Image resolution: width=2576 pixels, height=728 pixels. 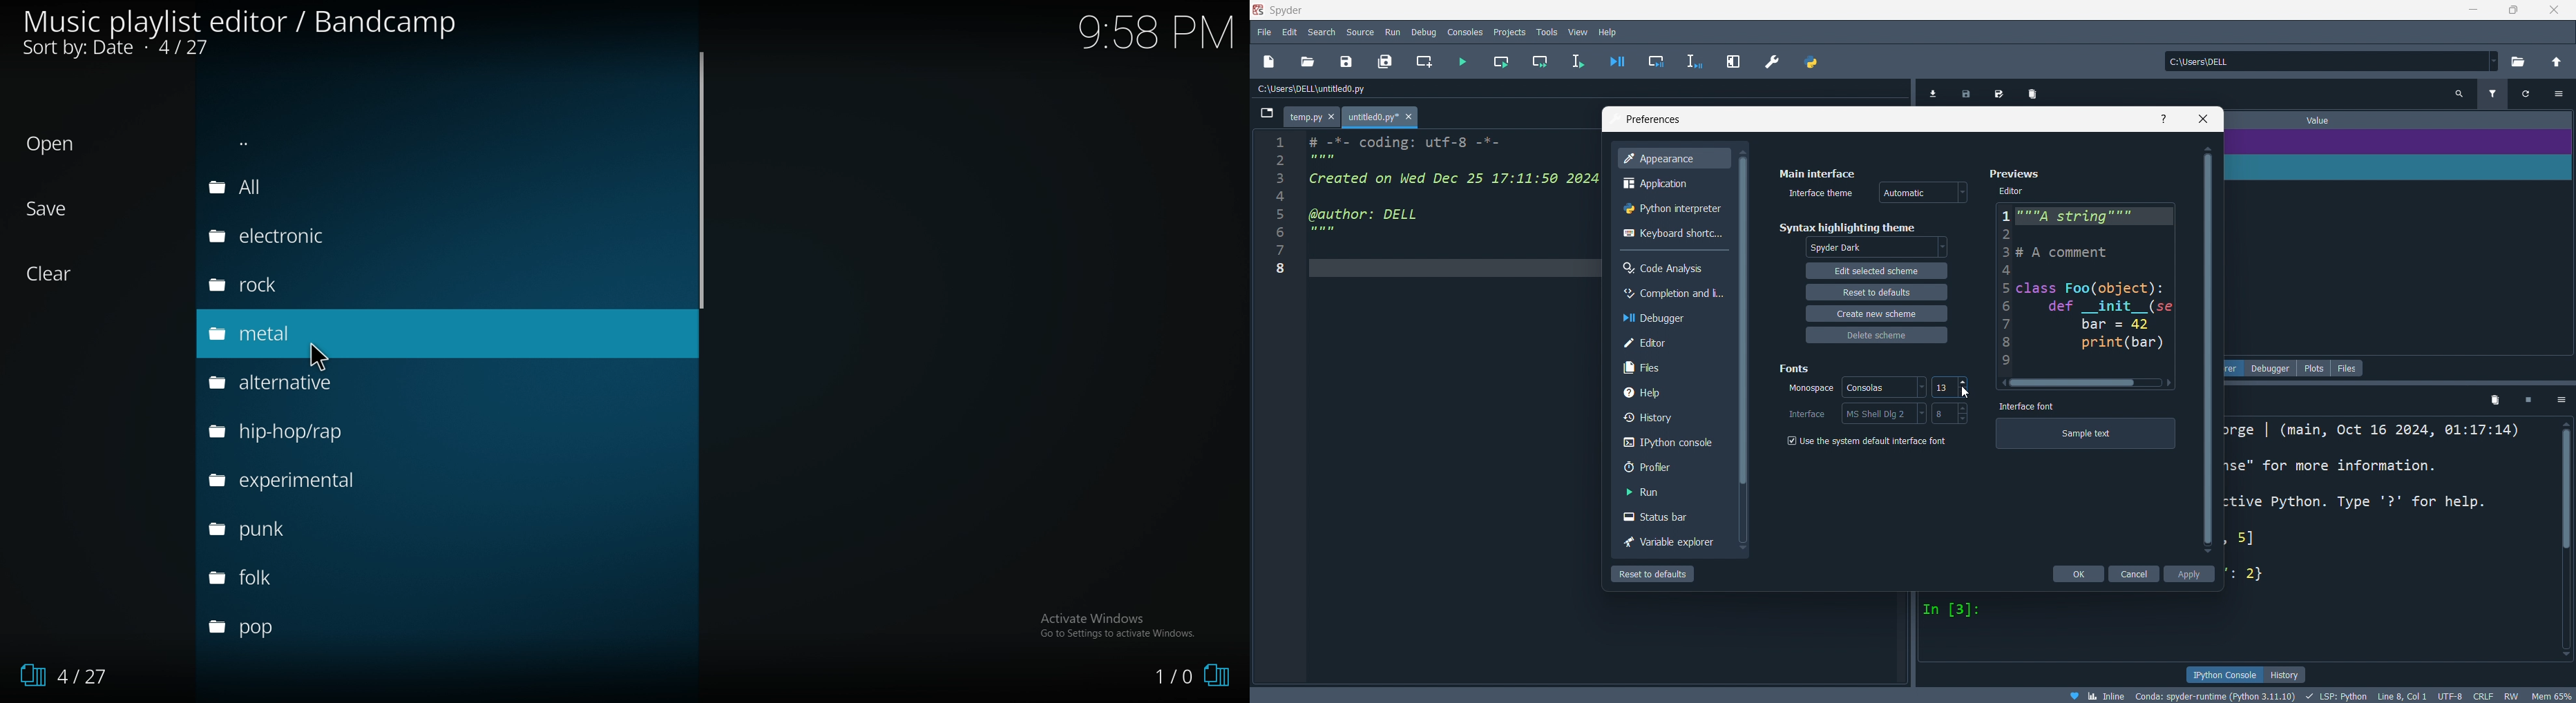 What do you see at coordinates (1348, 61) in the screenshot?
I see `save` at bounding box center [1348, 61].